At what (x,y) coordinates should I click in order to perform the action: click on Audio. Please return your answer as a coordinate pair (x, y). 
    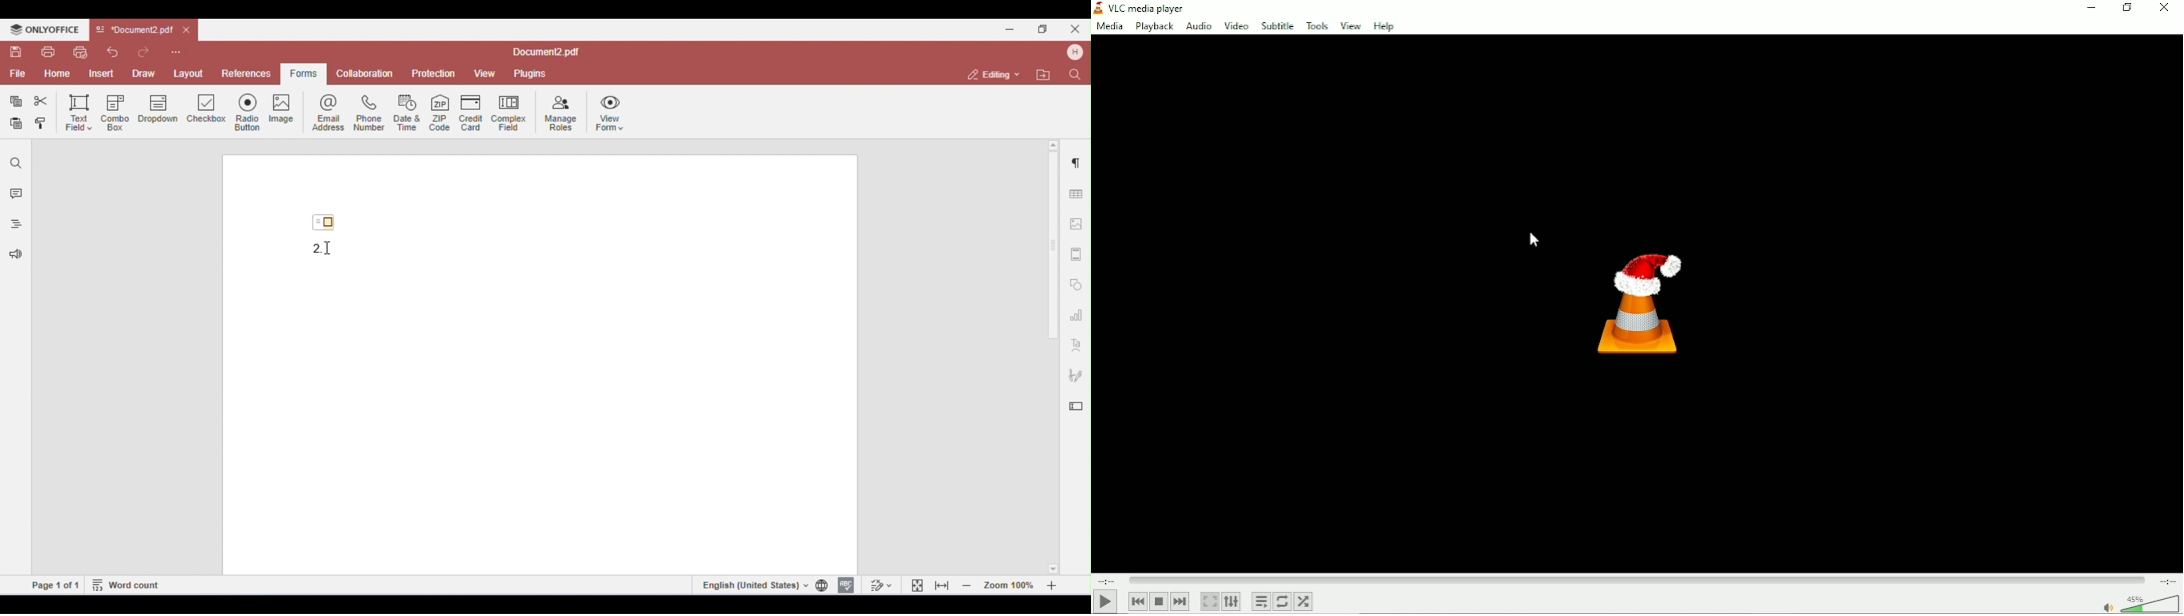
    Looking at the image, I should click on (1197, 26).